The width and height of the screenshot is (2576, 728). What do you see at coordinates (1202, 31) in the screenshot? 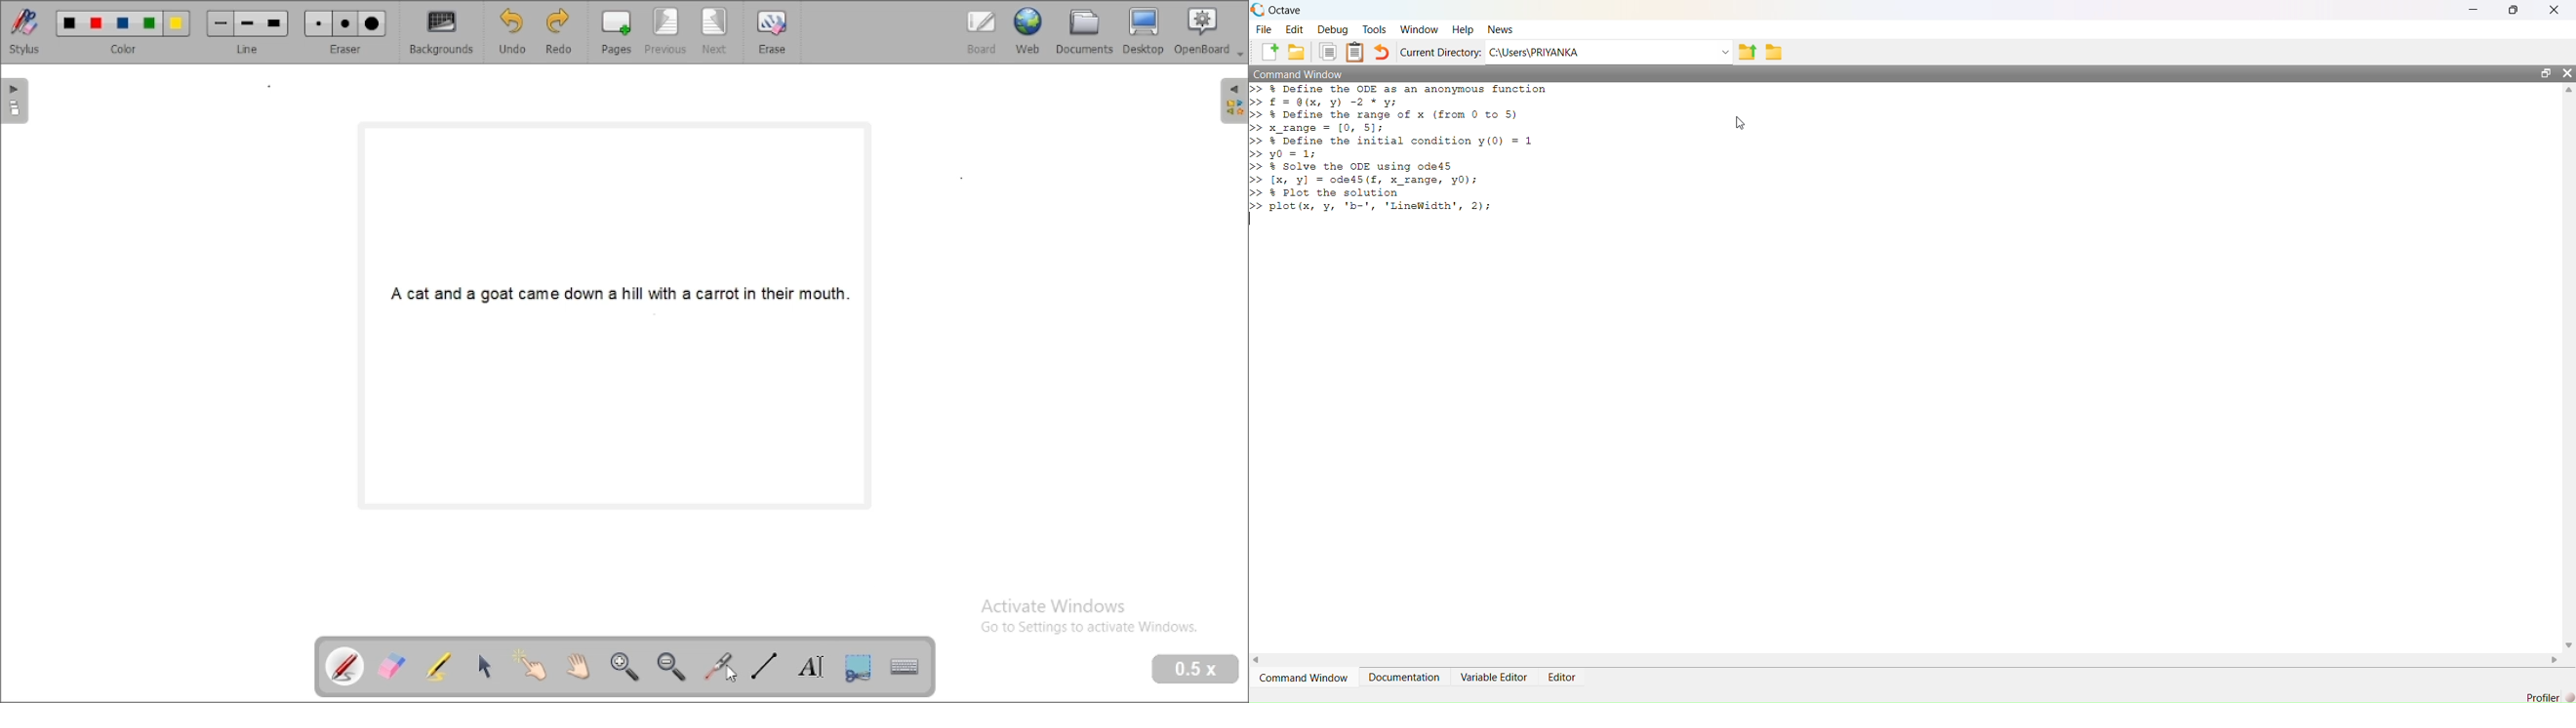
I see `openboard` at bounding box center [1202, 31].